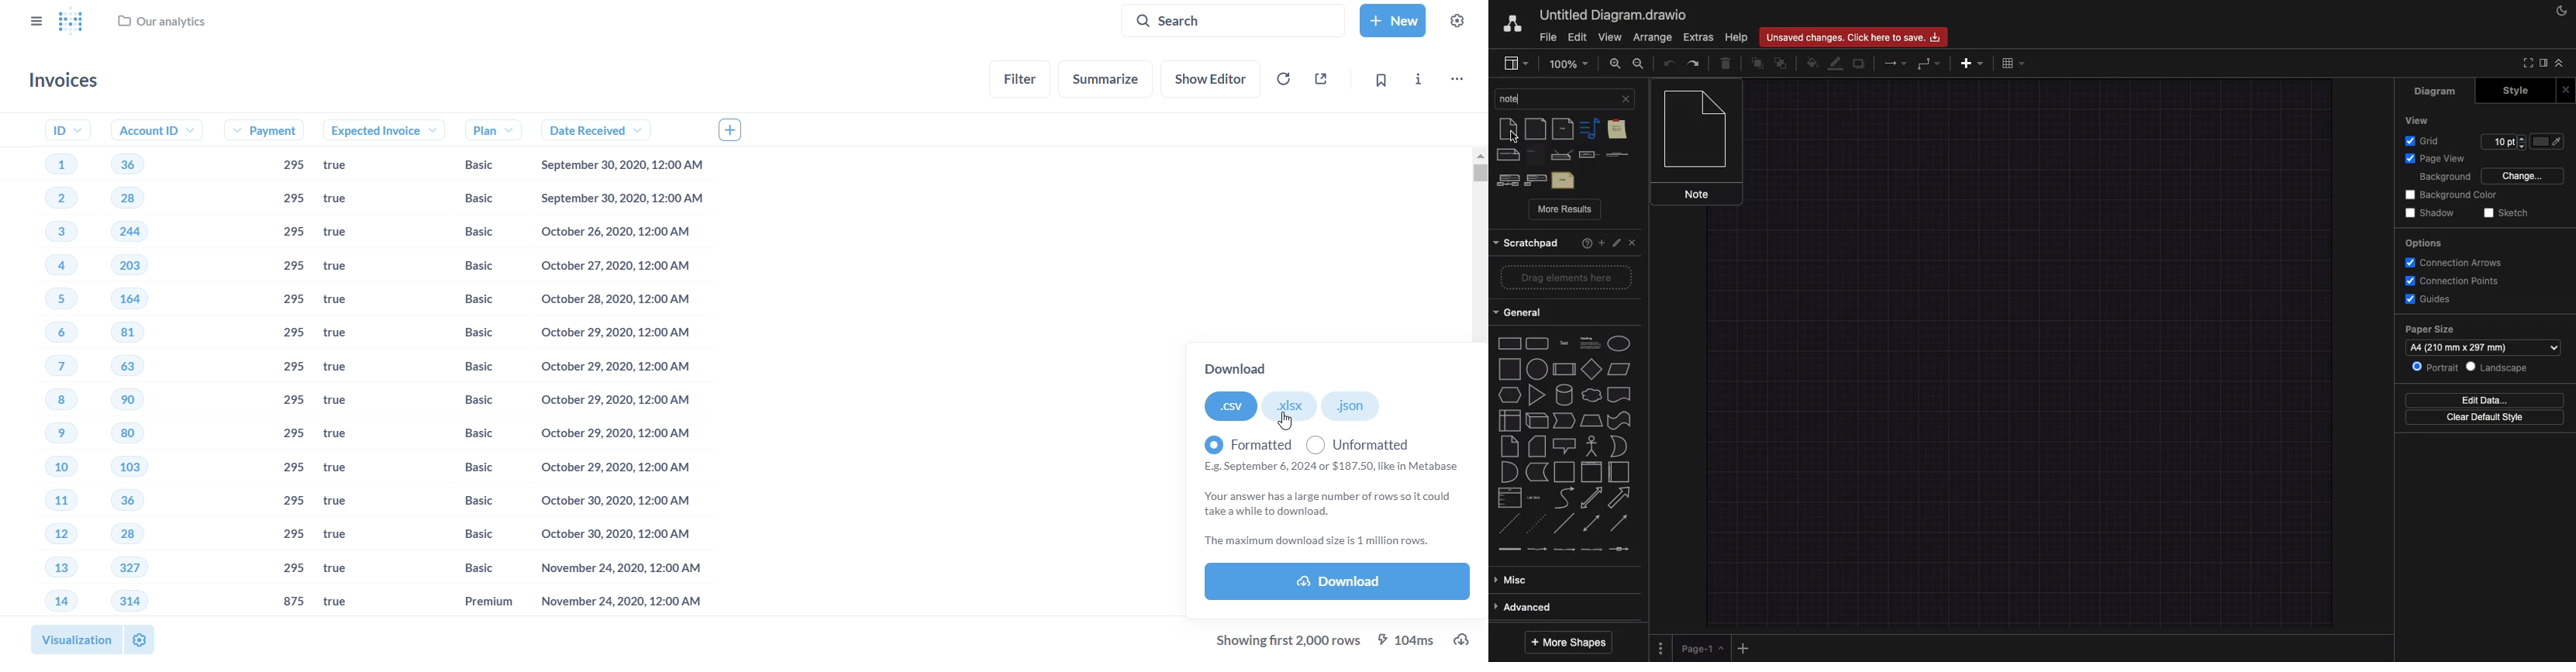 The image size is (2576, 672). I want to click on cube, so click(1537, 421).